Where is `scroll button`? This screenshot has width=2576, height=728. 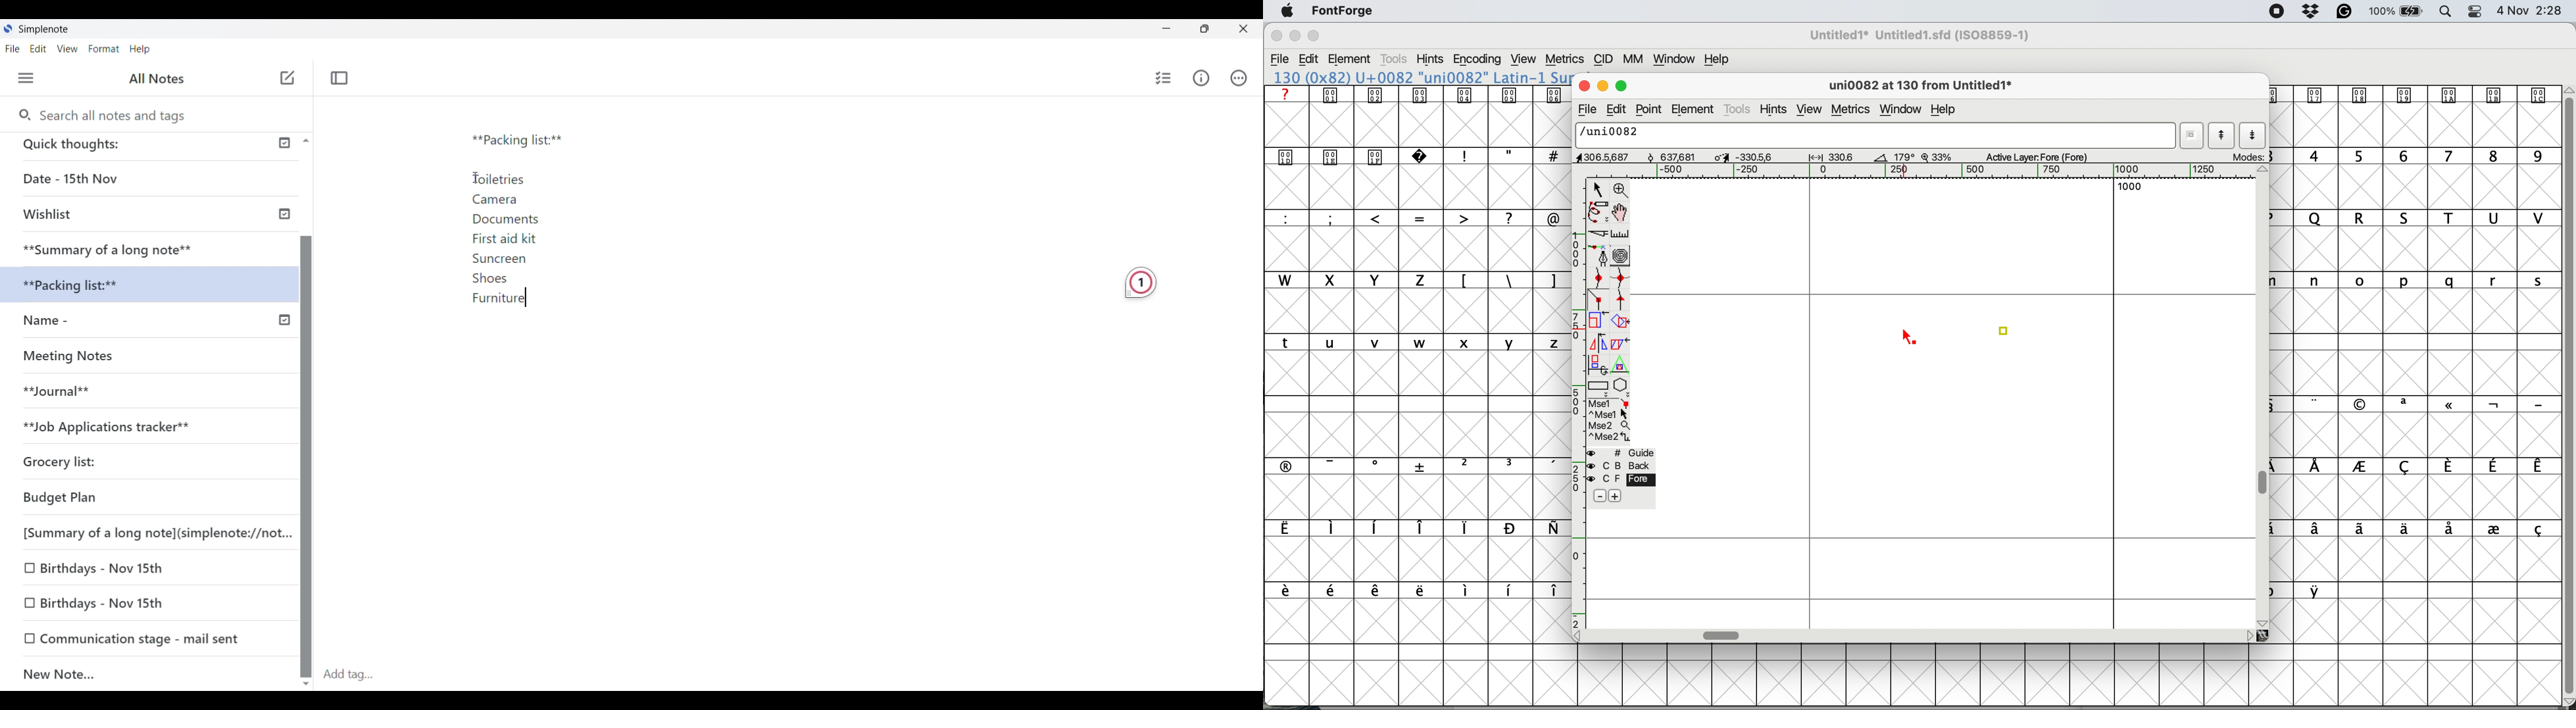 scroll button is located at coordinates (2249, 635).